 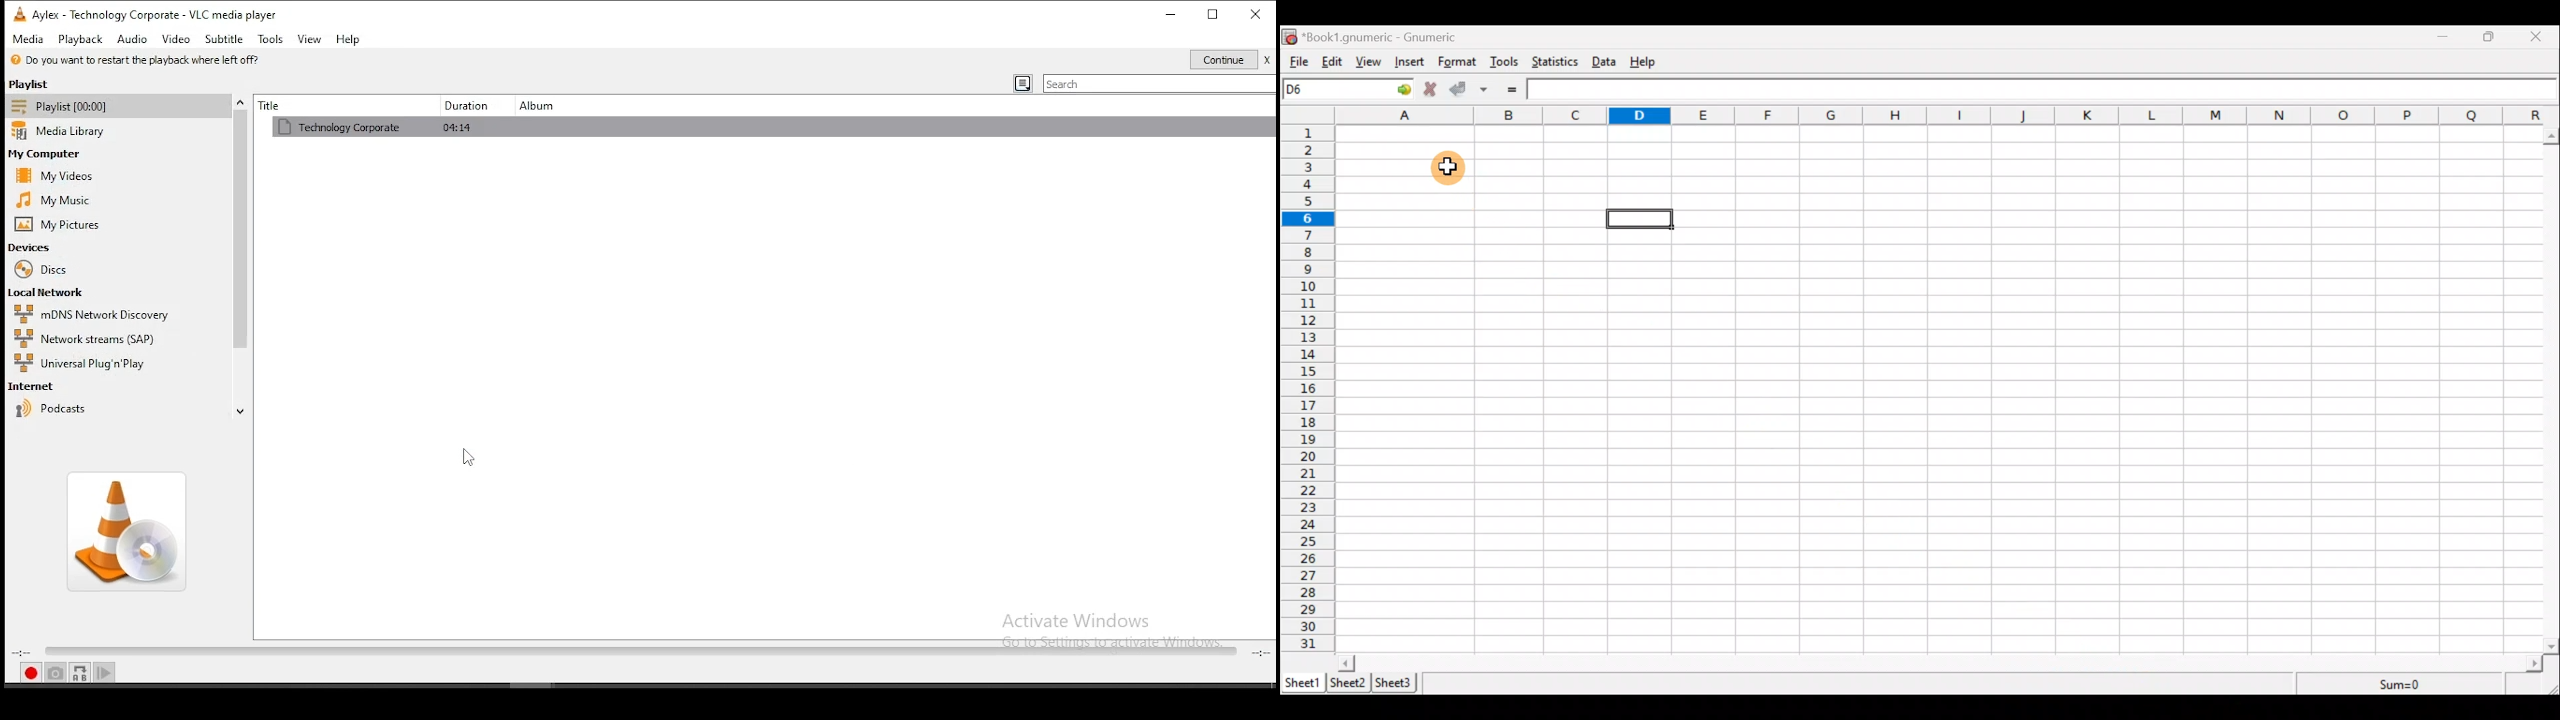 I want to click on record, so click(x=30, y=674).